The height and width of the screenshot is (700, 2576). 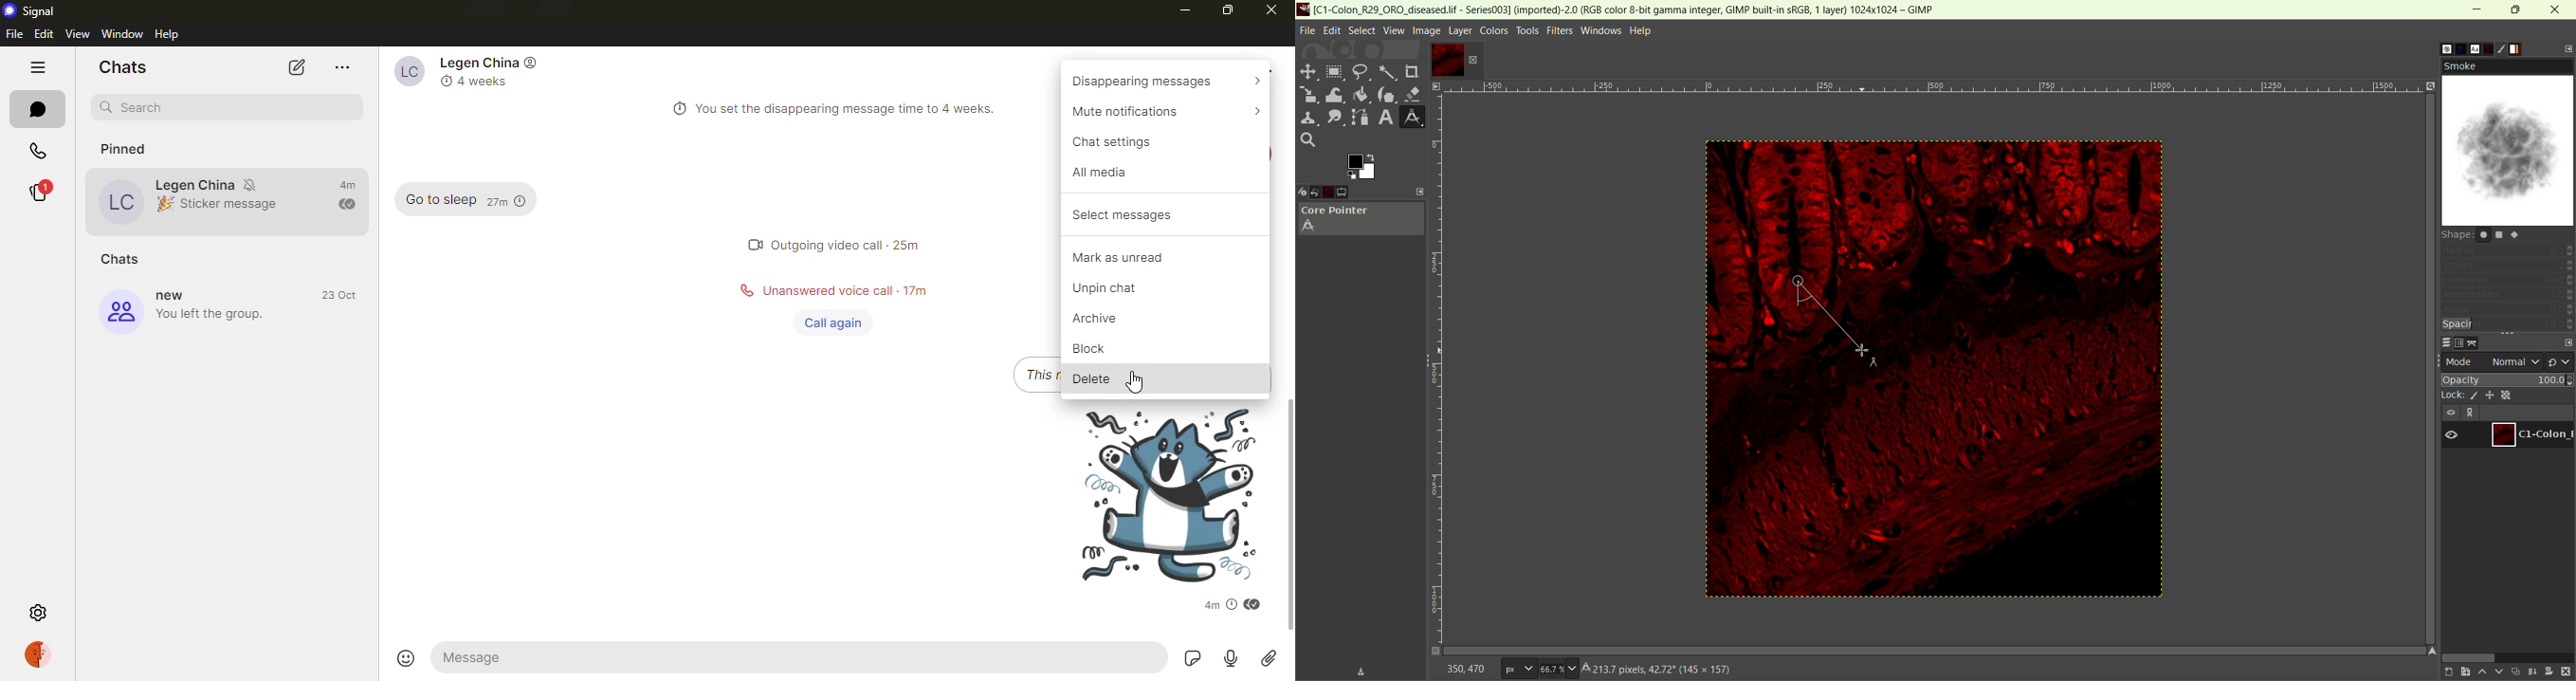 What do you see at coordinates (235, 203) in the screenshot?
I see `Sticker message` at bounding box center [235, 203].